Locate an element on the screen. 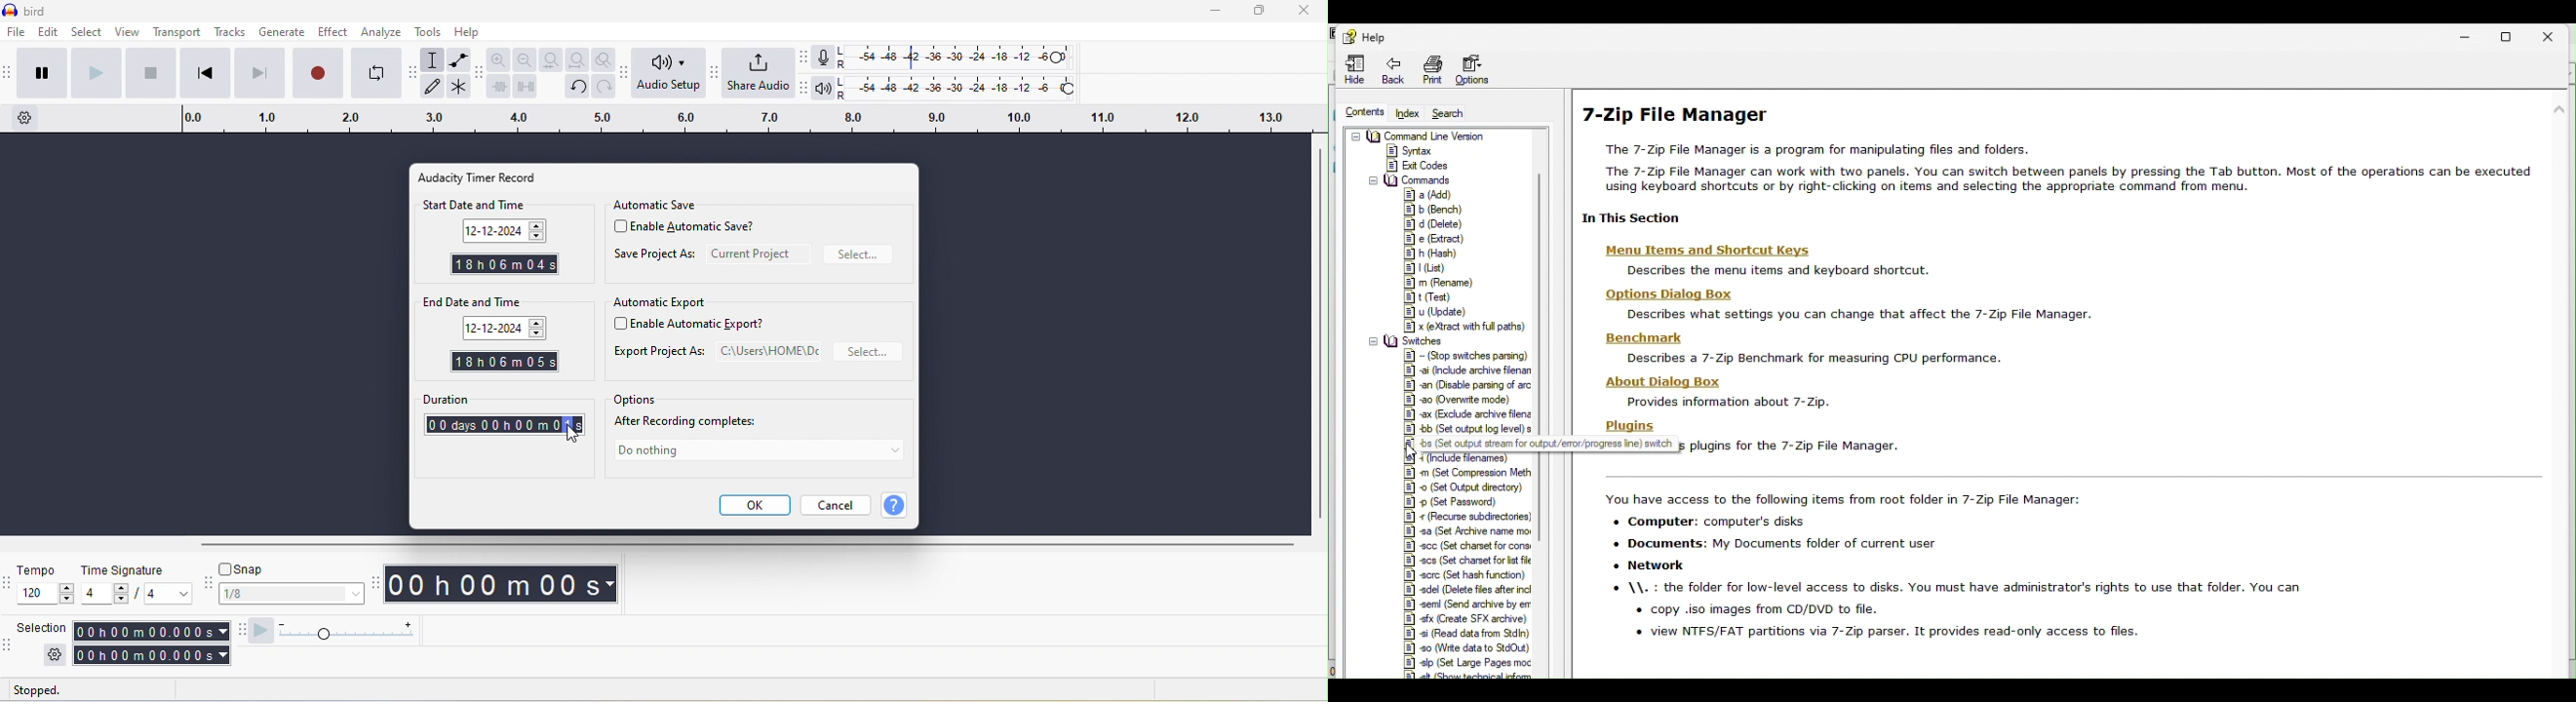 The height and width of the screenshot is (728, 2576). audacity share audio toolbar is located at coordinates (715, 71).